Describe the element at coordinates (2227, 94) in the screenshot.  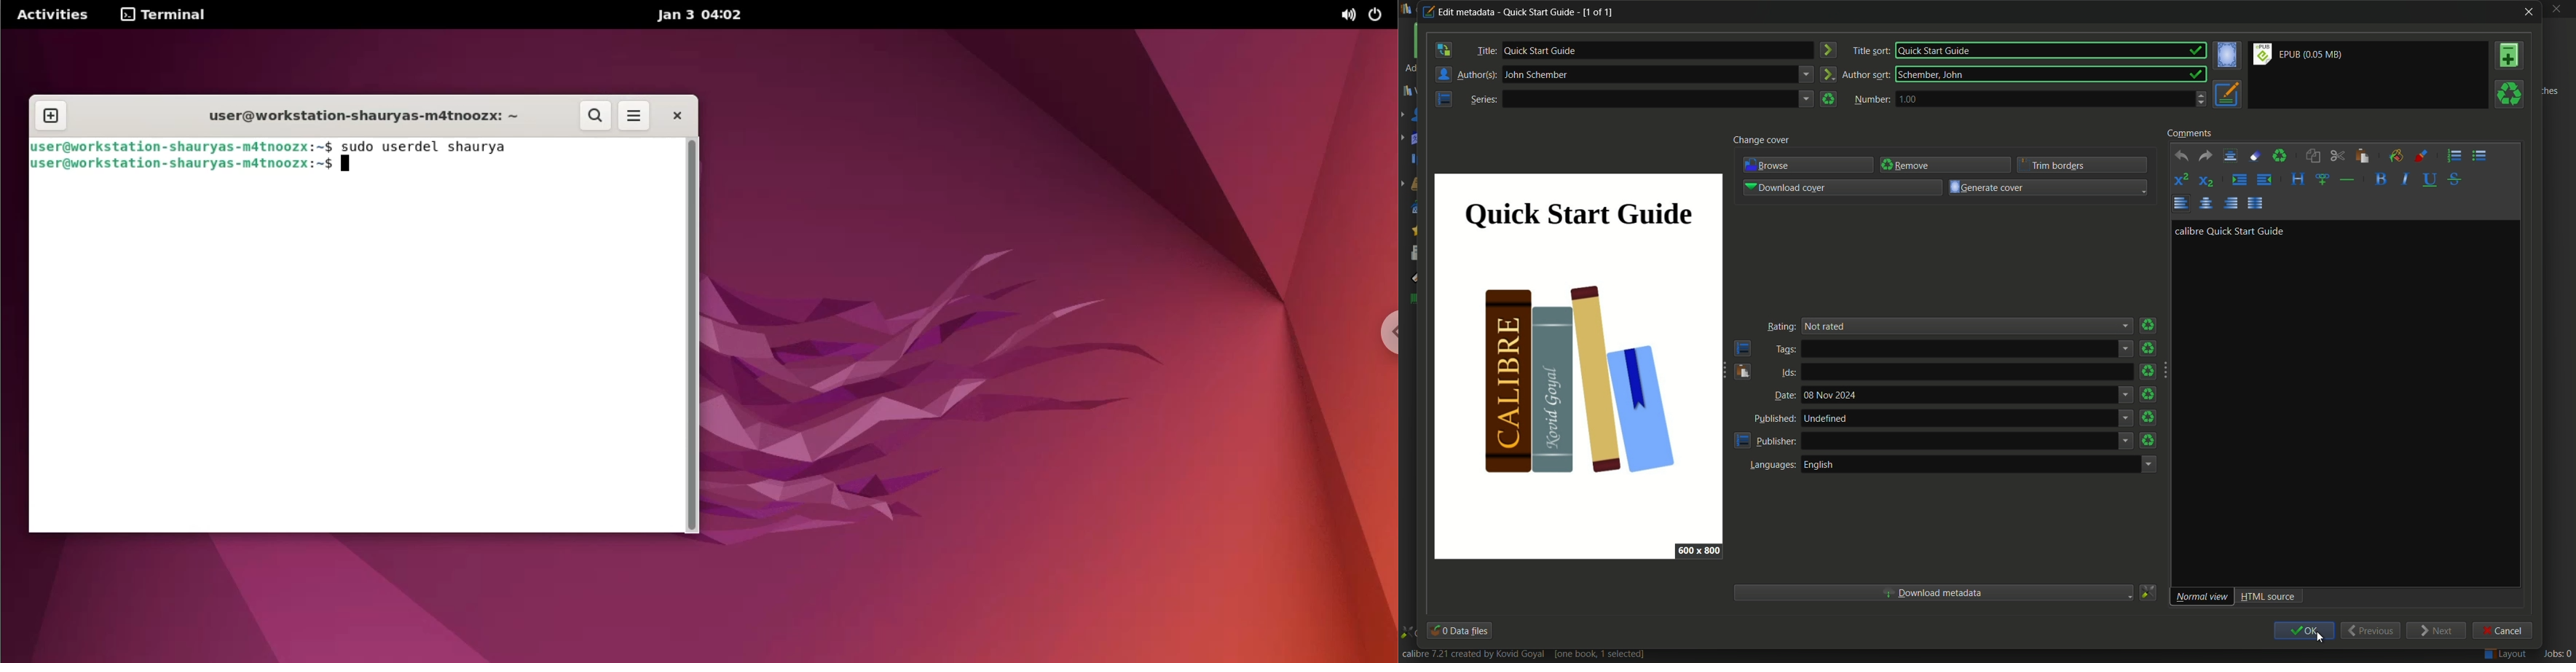
I see `set metadata` at that location.